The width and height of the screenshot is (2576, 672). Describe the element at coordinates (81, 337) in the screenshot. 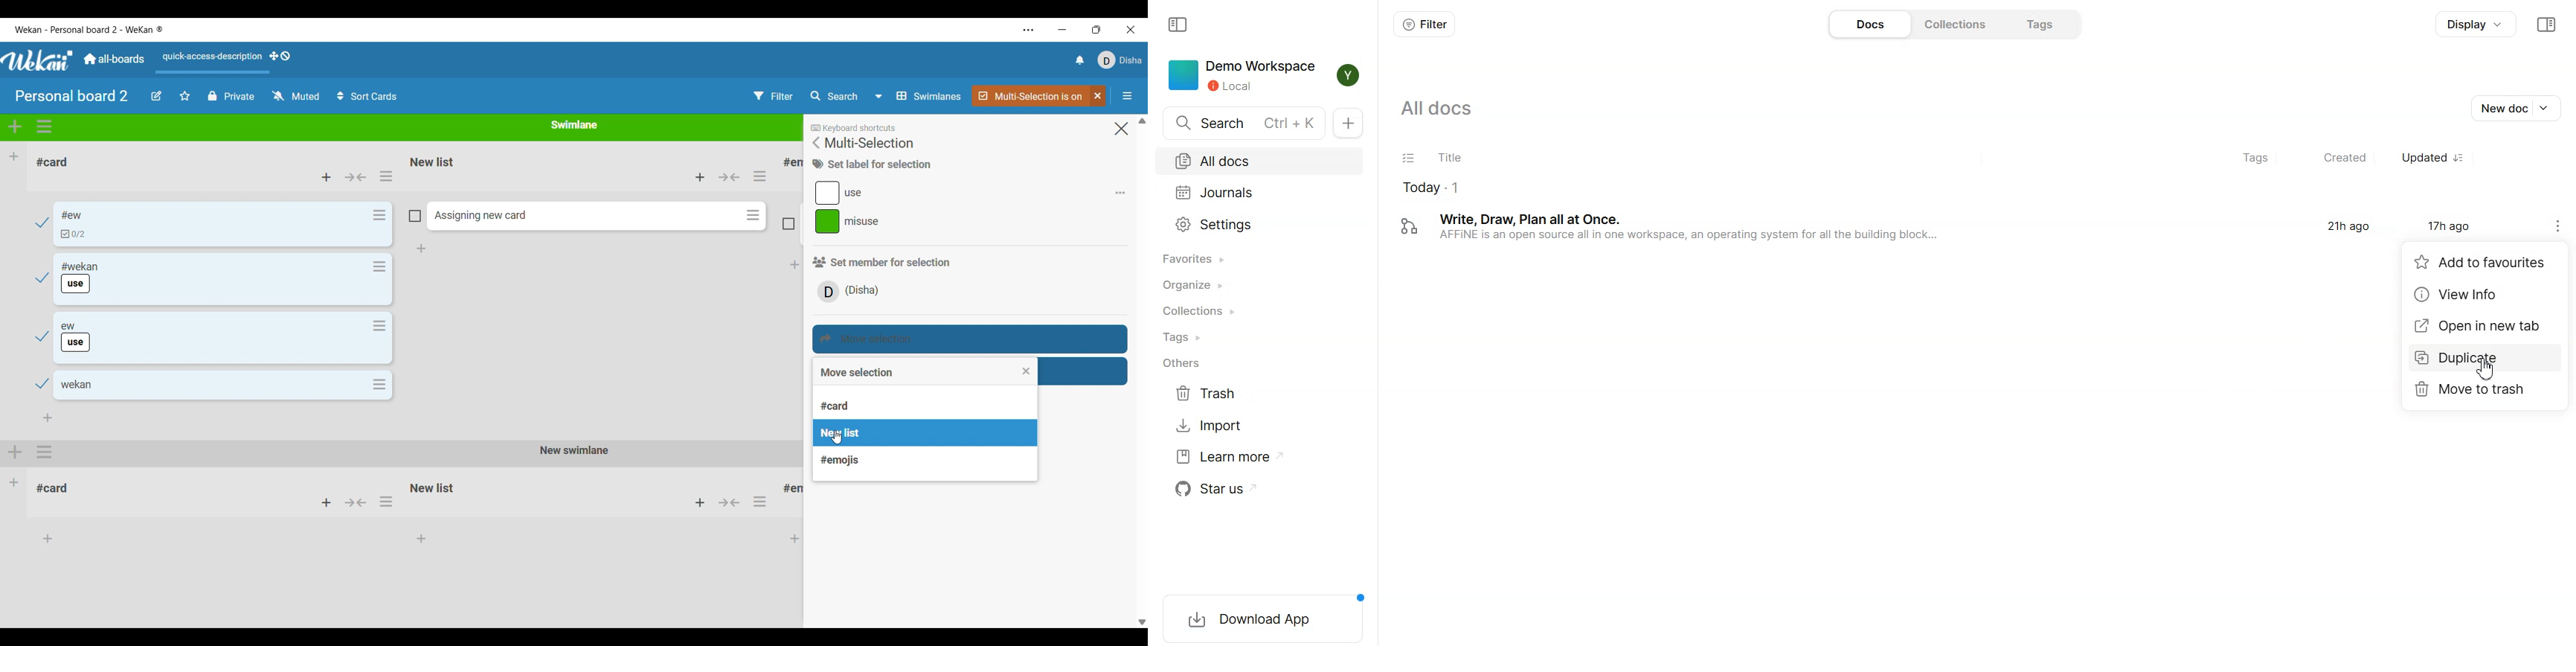

I see `Card name and label` at that location.